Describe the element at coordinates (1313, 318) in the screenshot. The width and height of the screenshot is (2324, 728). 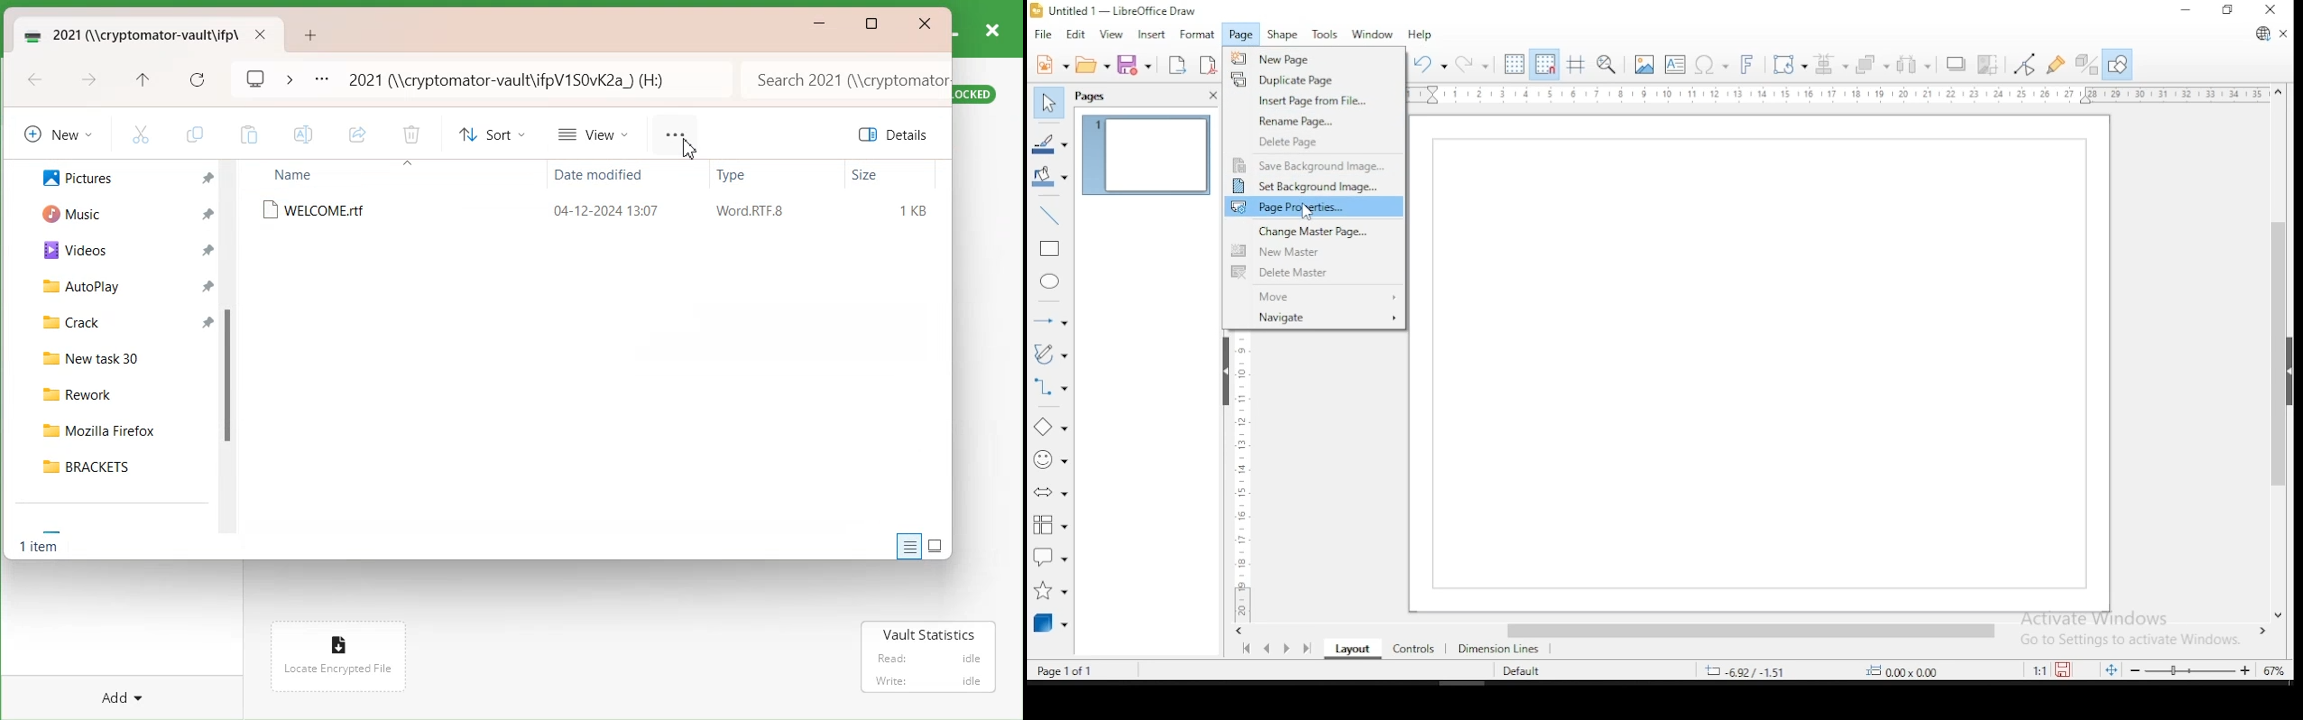
I see `navigate` at that location.